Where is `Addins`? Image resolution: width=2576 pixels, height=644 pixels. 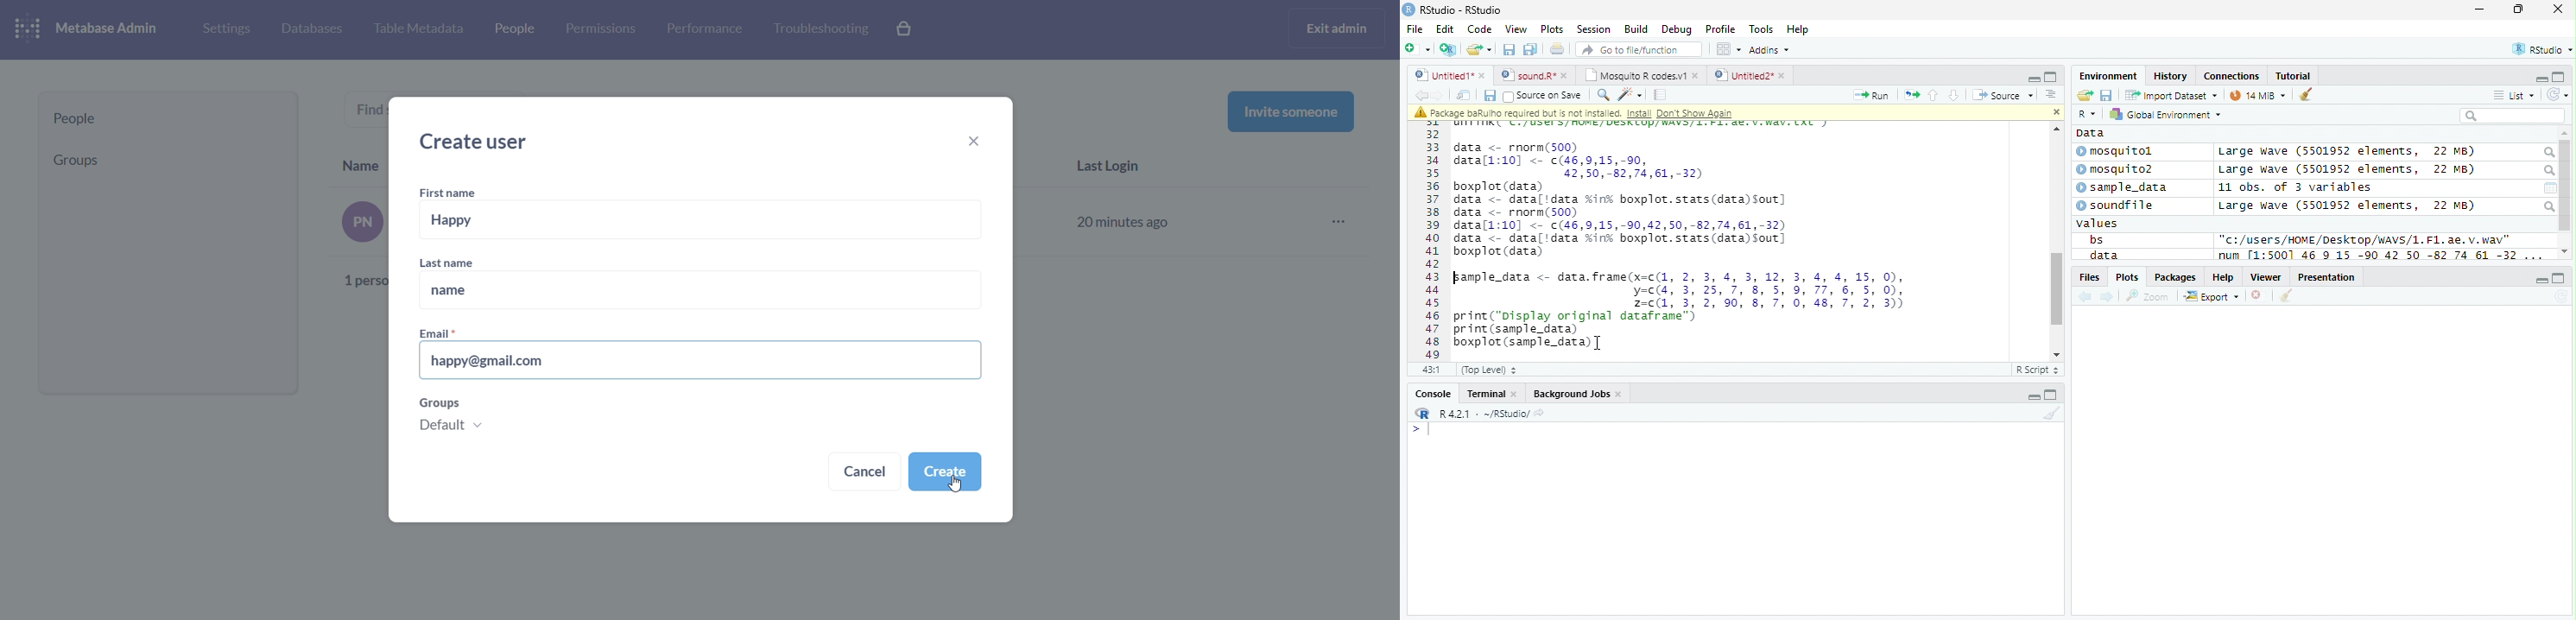
Addins is located at coordinates (1771, 49).